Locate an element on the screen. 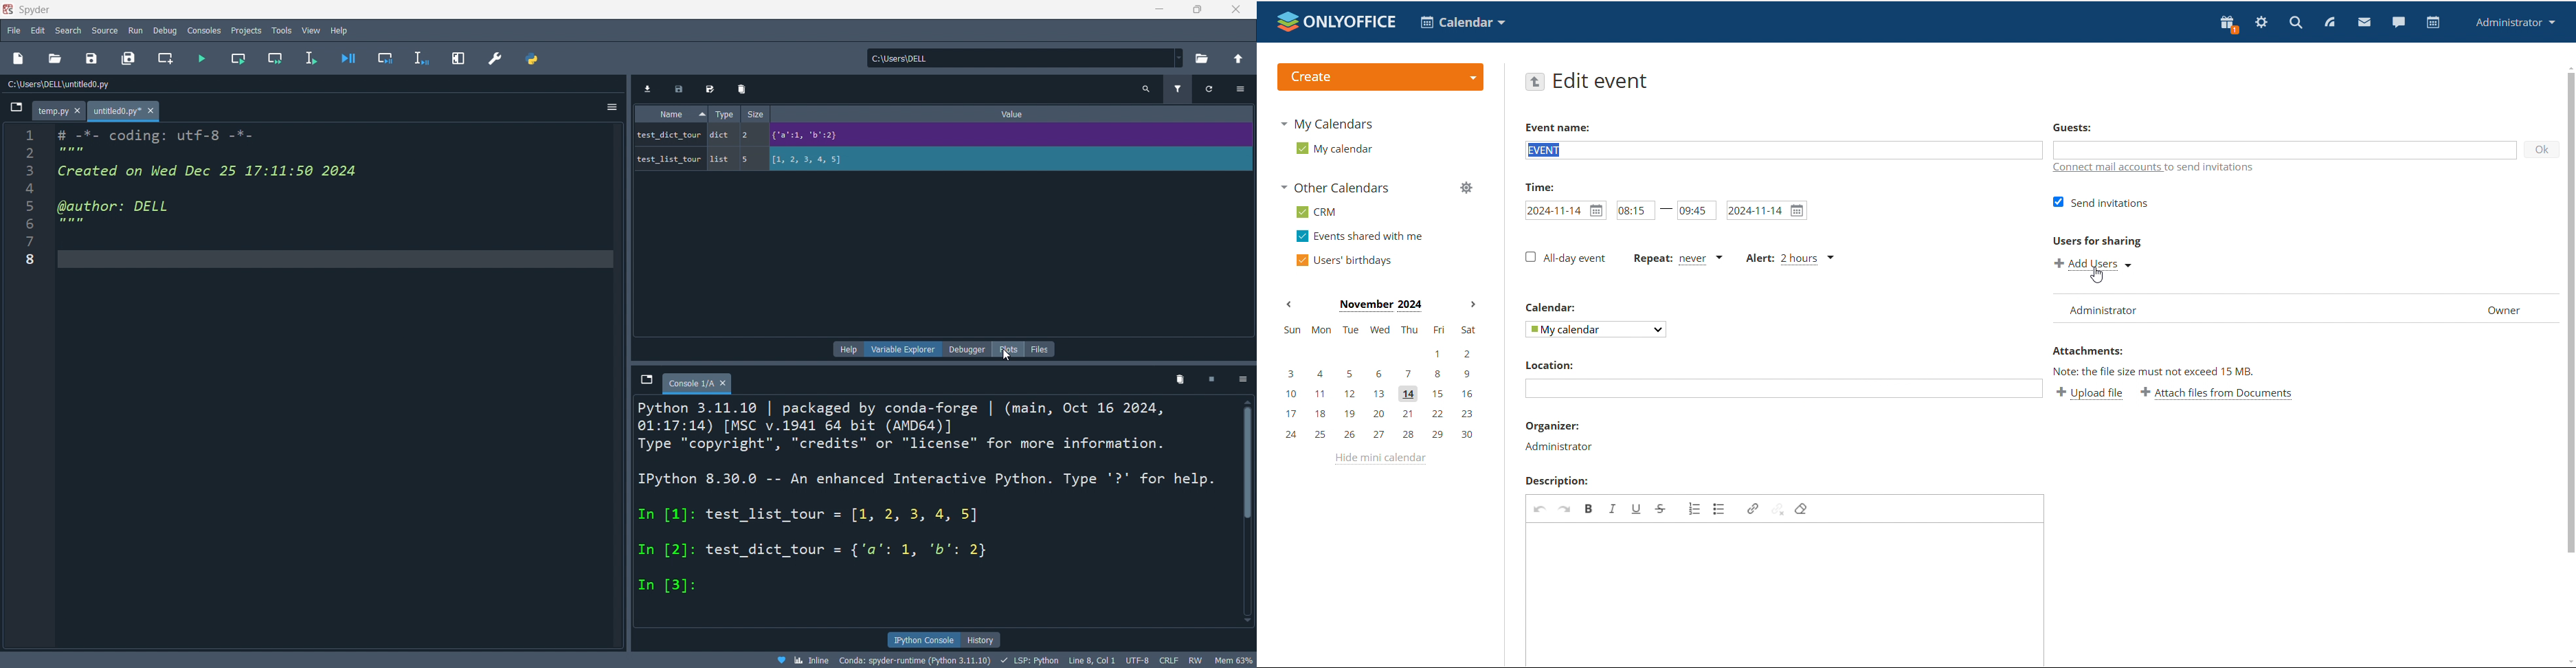  tab is located at coordinates (61, 111).